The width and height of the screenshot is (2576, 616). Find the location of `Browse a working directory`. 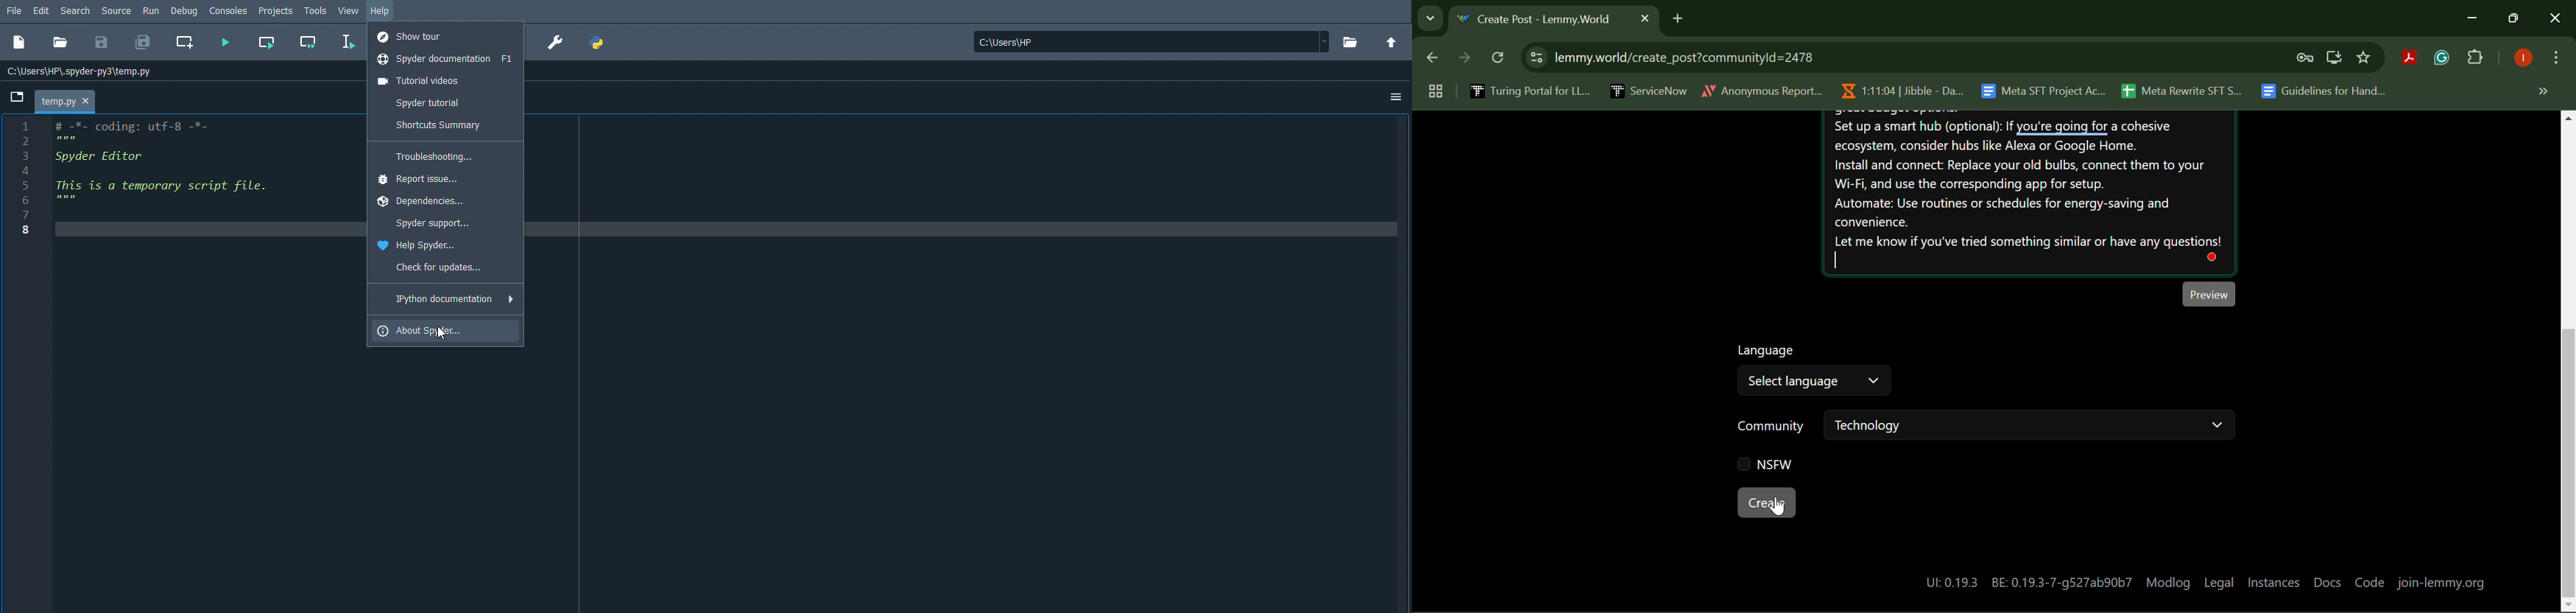

Browse a working directory is located at coordinates (1351, 41).